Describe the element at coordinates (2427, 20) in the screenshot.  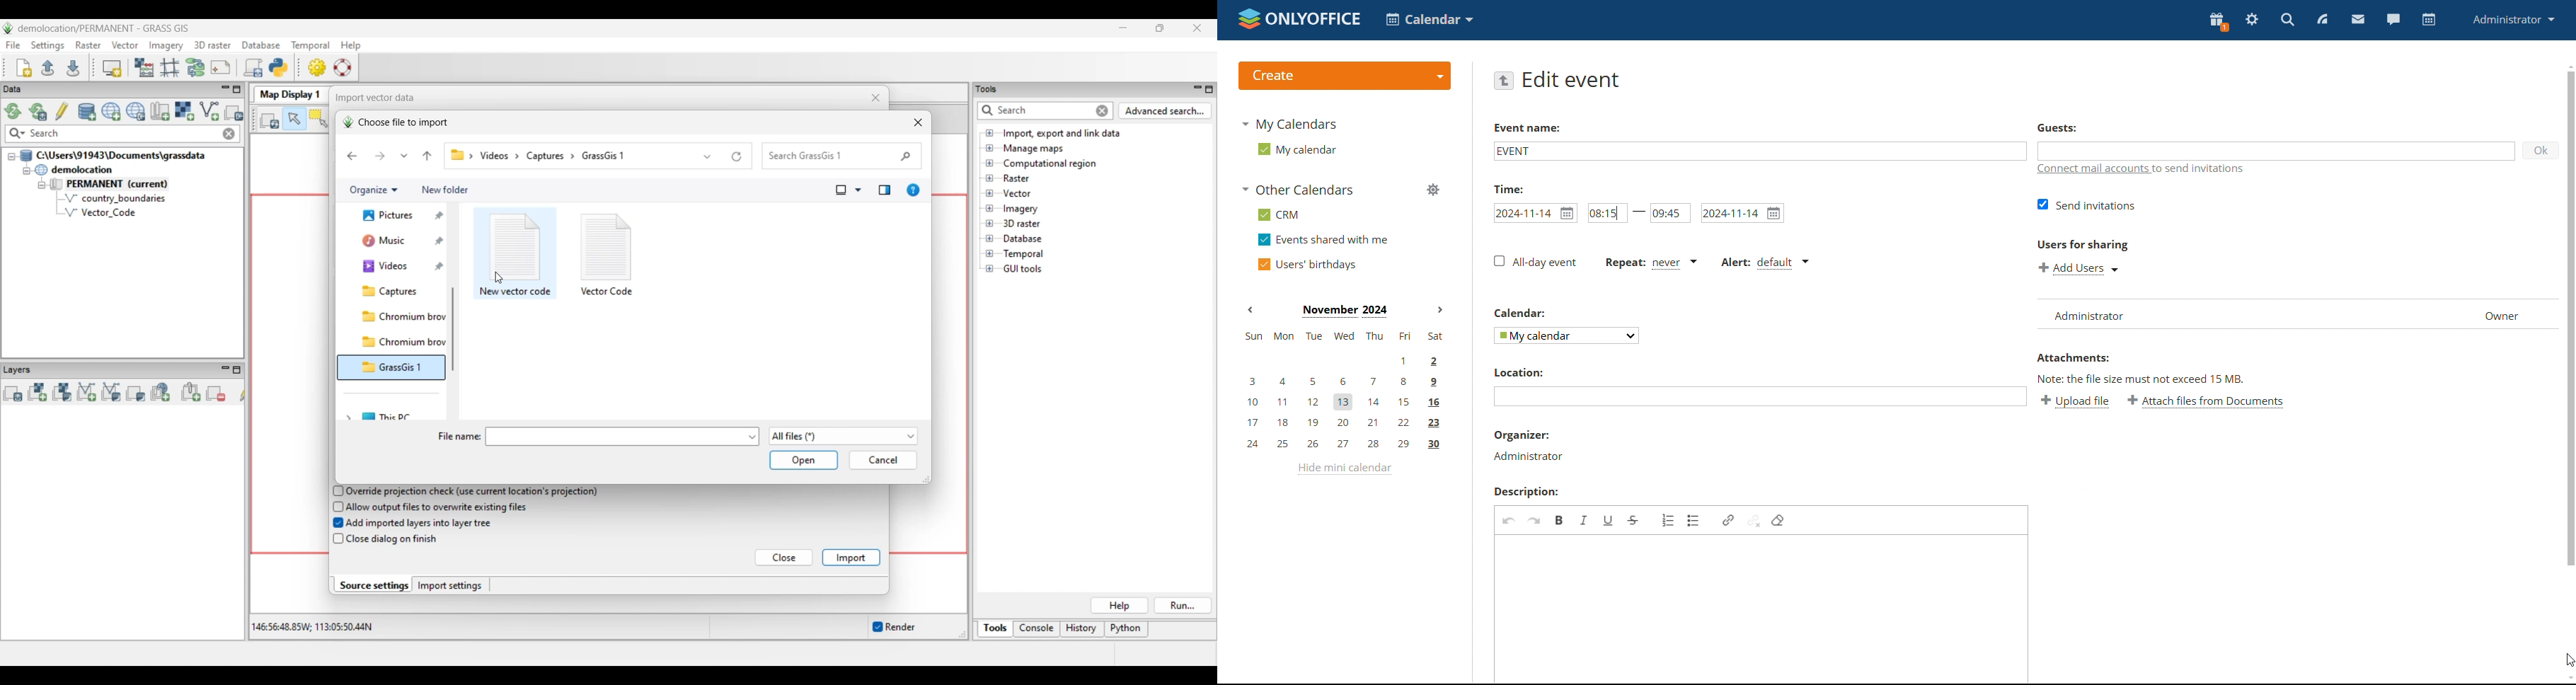
I see `calendar` at that location.